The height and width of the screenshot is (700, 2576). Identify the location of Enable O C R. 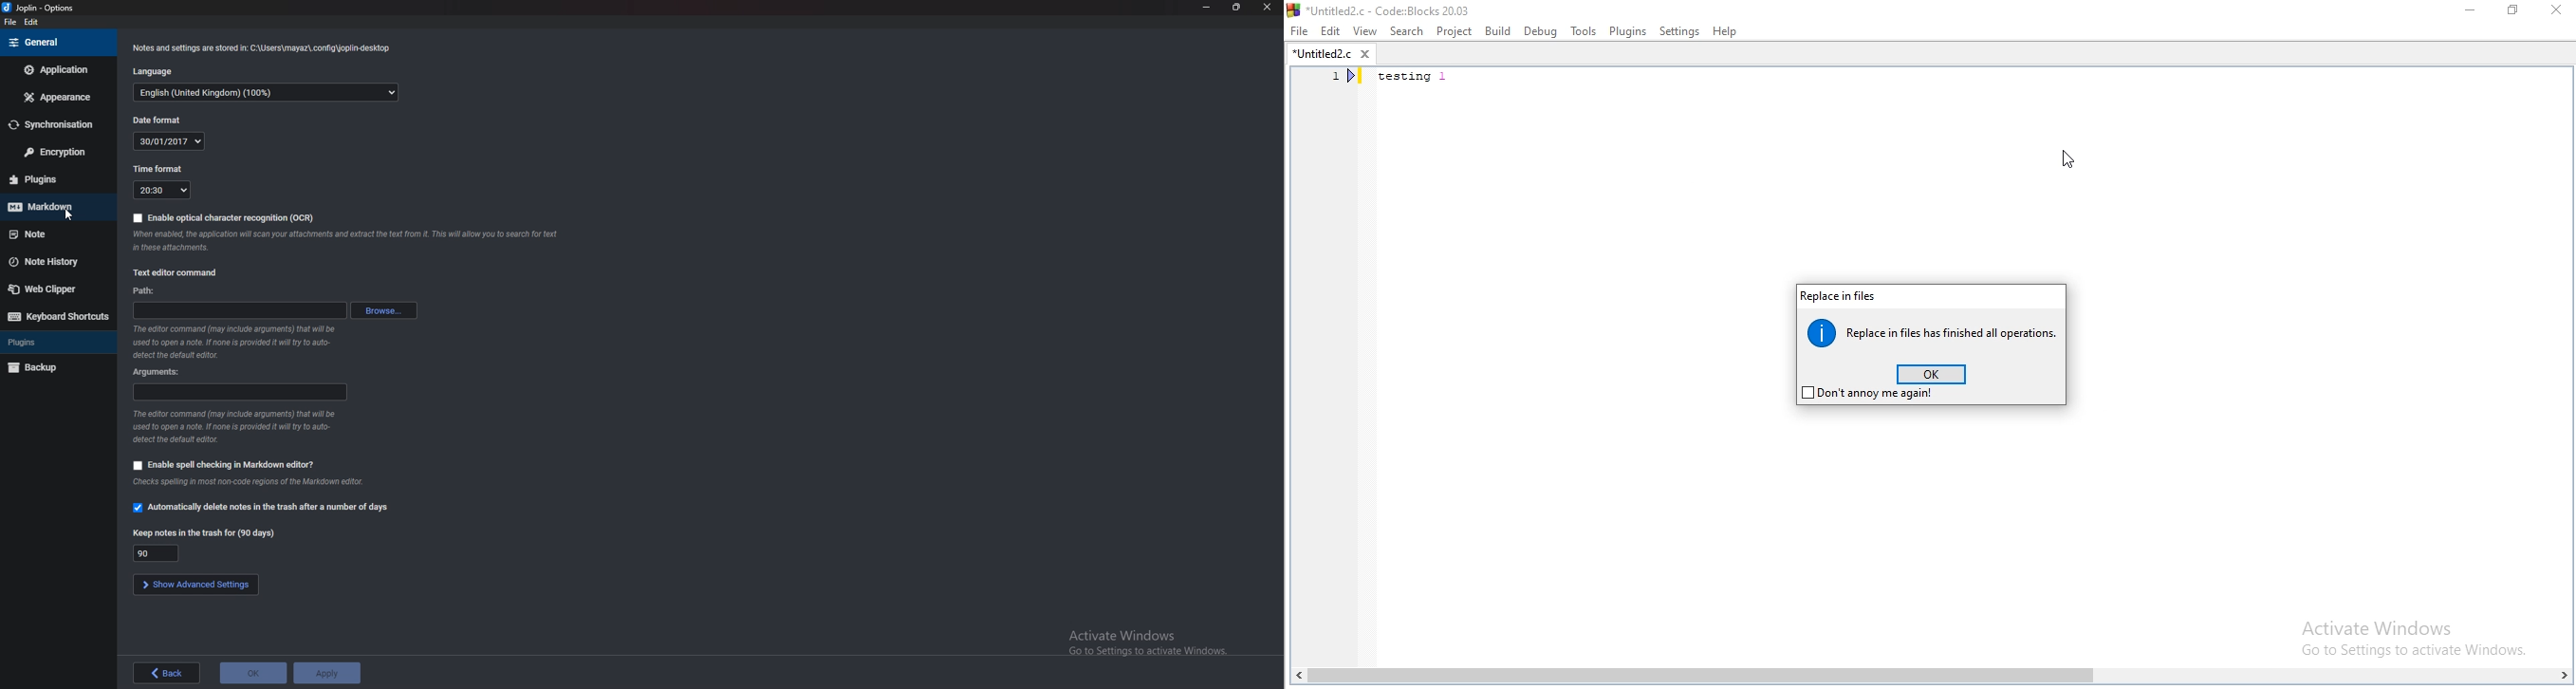
(226, 217).